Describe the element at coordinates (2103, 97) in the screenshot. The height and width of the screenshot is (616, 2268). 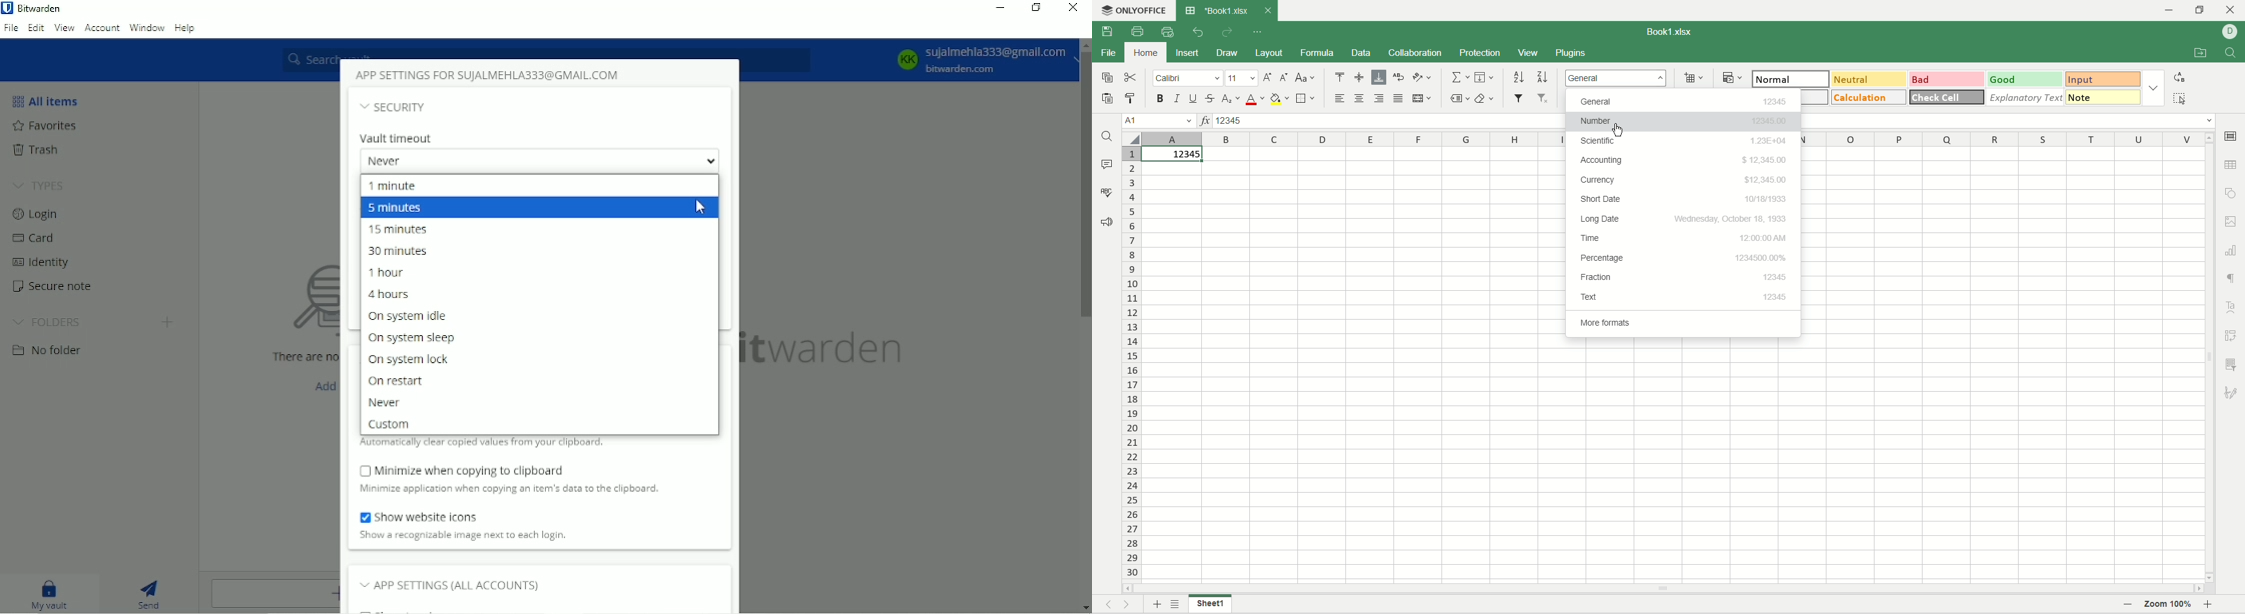
I see `note` at that location.